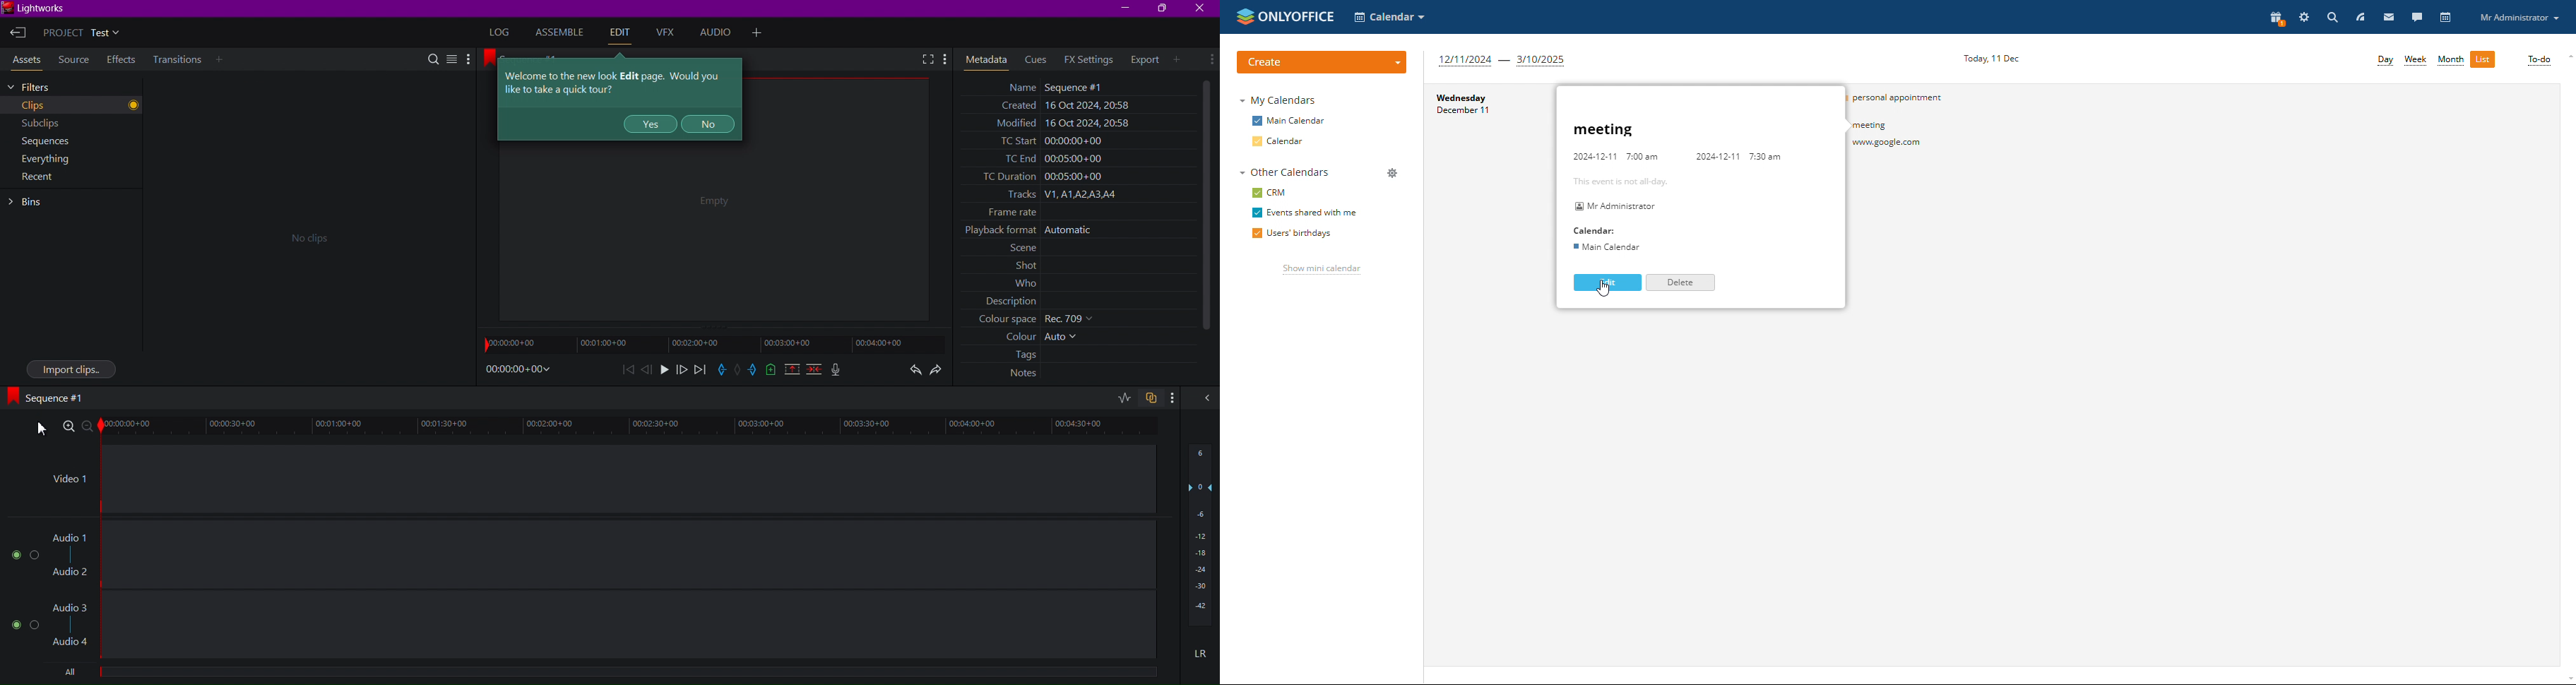  I want to click on Minimize, so click(1124, 9).